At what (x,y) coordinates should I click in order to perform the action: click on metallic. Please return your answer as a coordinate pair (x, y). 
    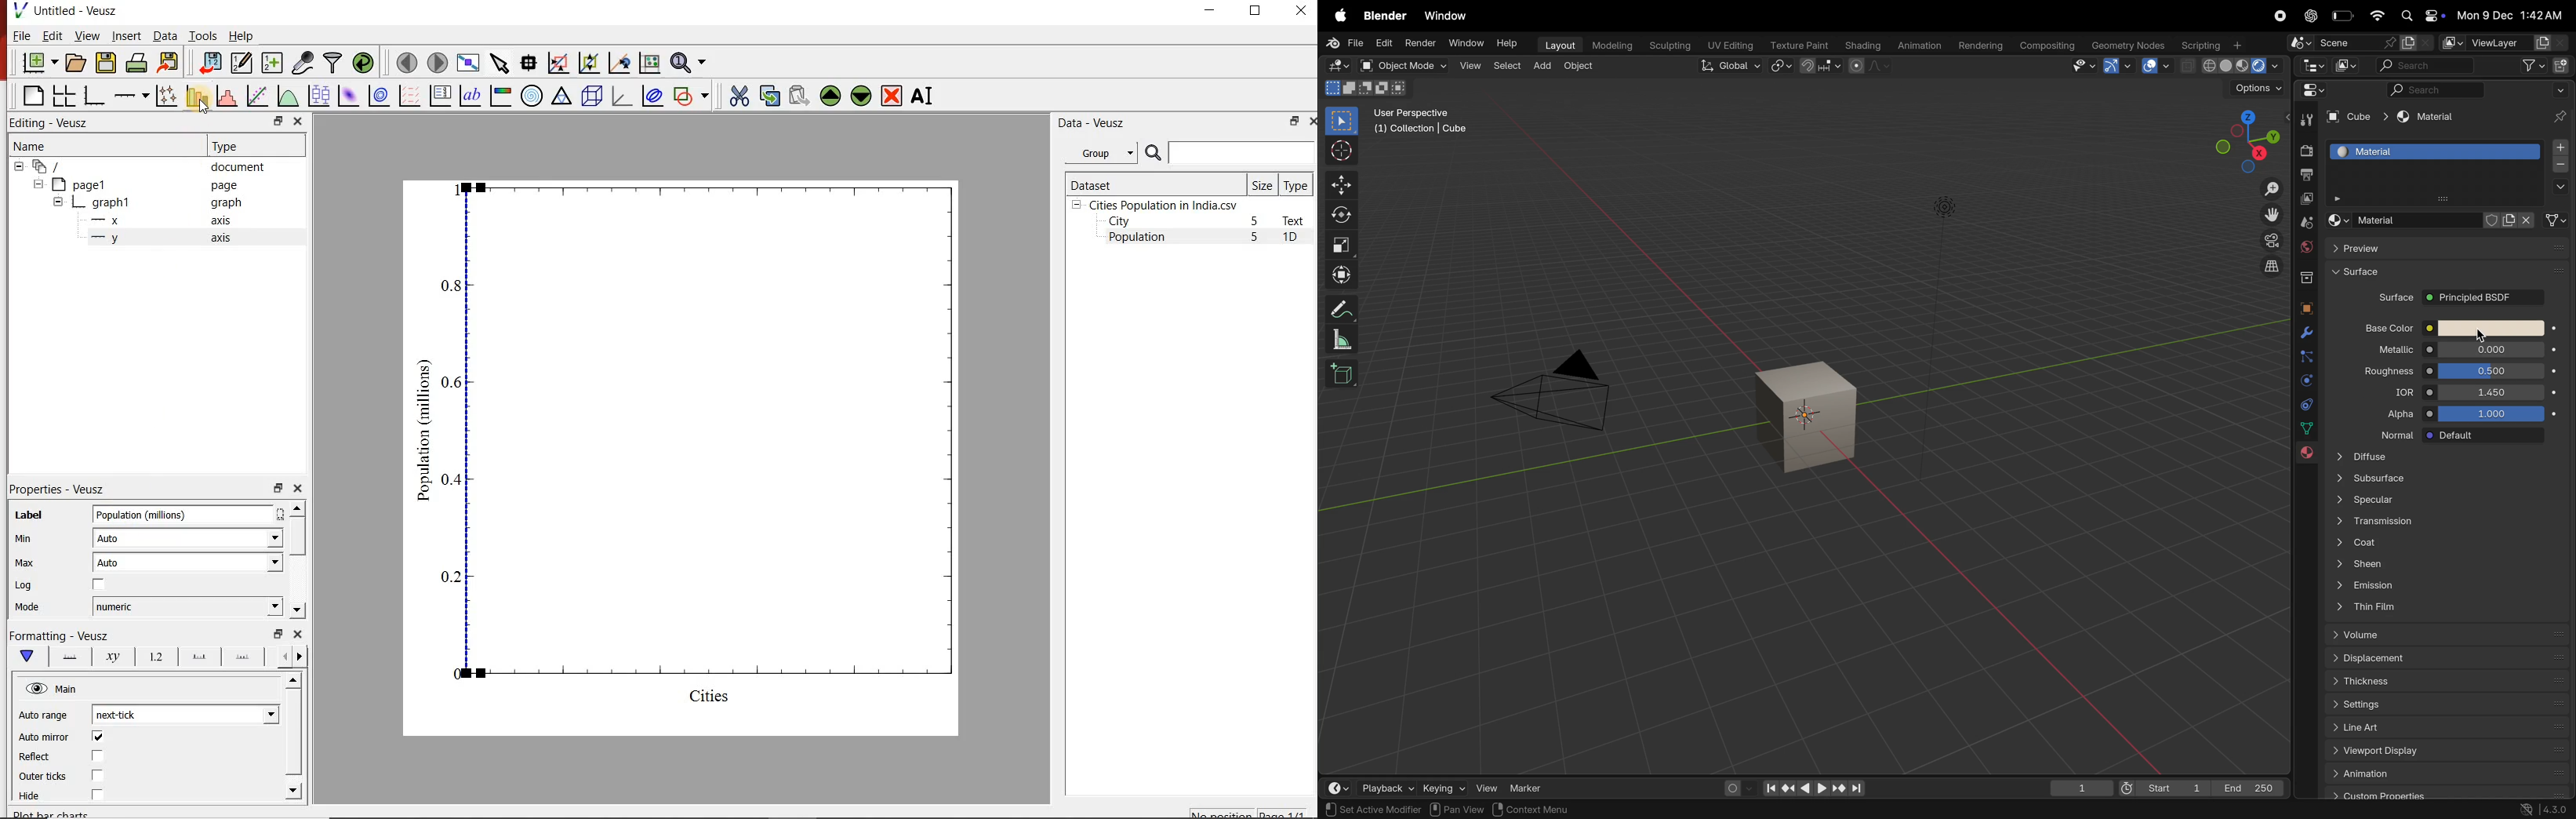
    Looking at the image, I should click on (2384, 351).